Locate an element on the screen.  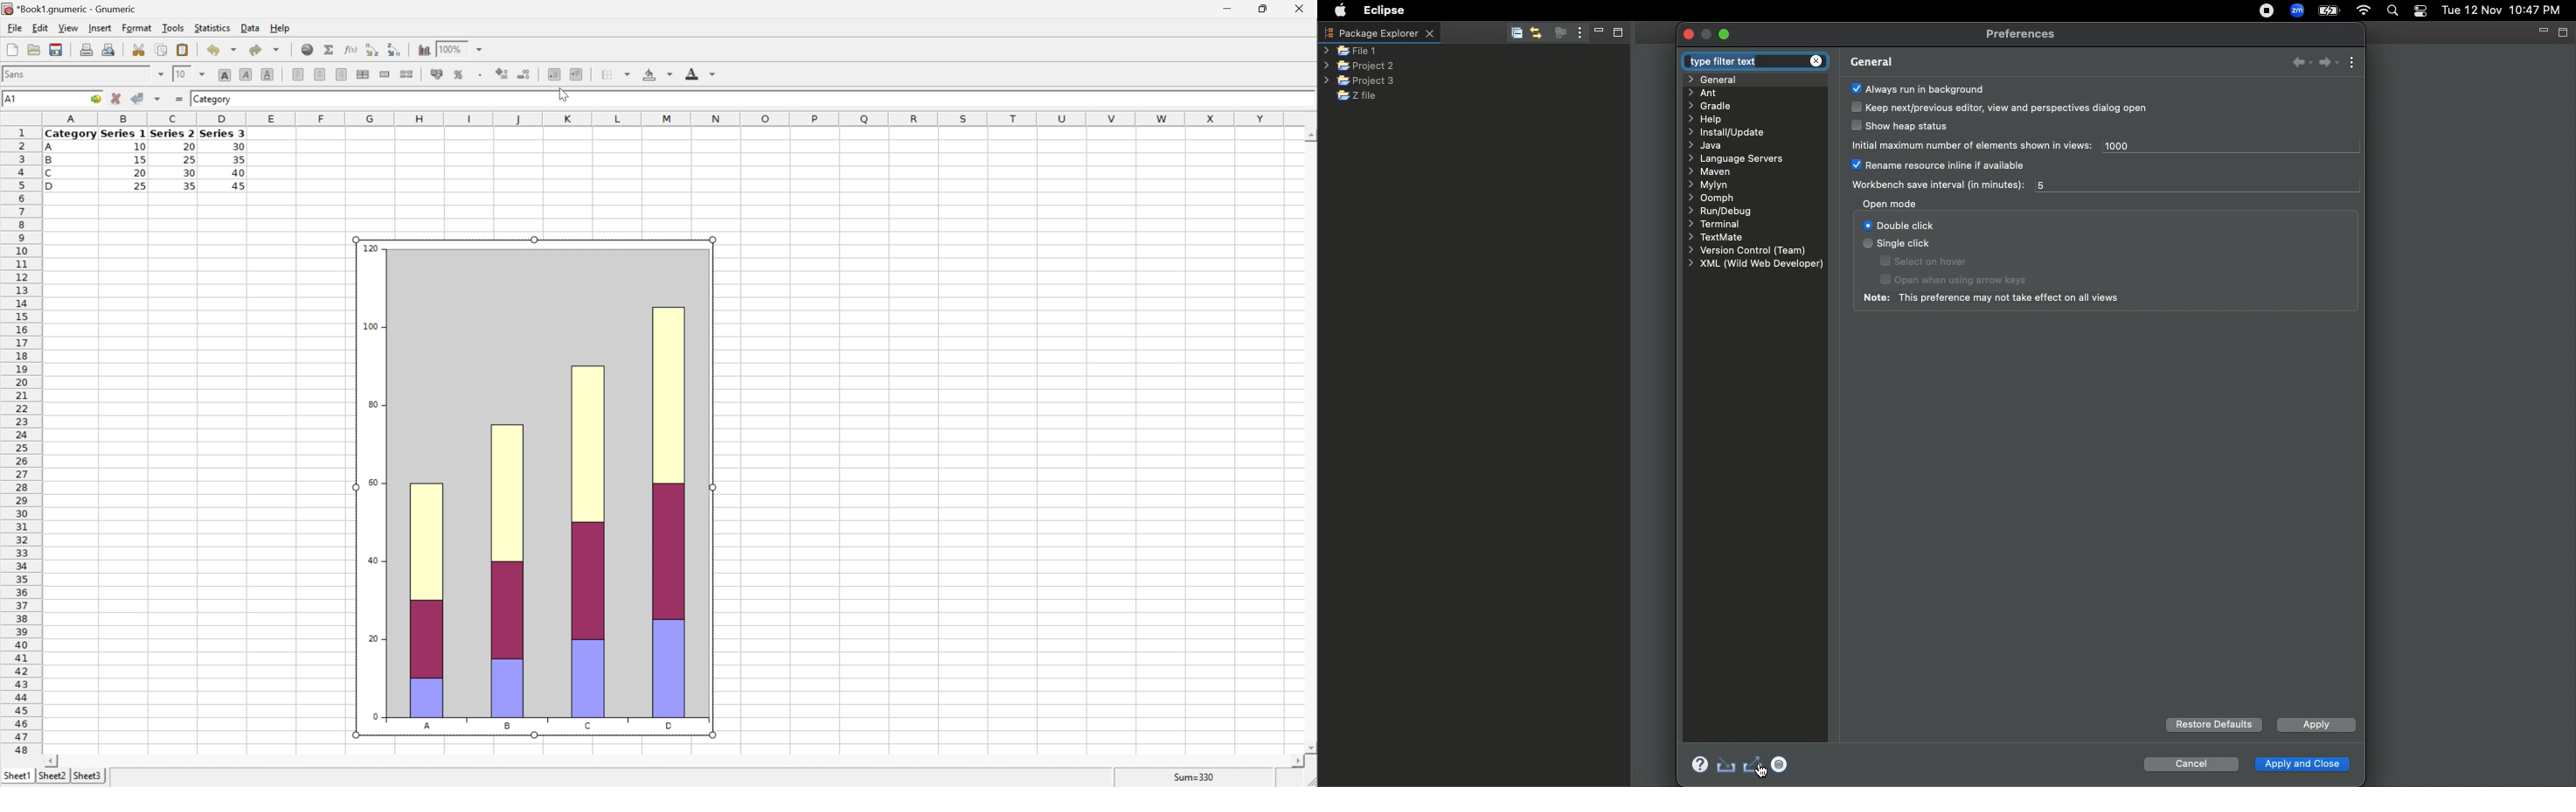
Backward is located at coordinates (2295, 64).